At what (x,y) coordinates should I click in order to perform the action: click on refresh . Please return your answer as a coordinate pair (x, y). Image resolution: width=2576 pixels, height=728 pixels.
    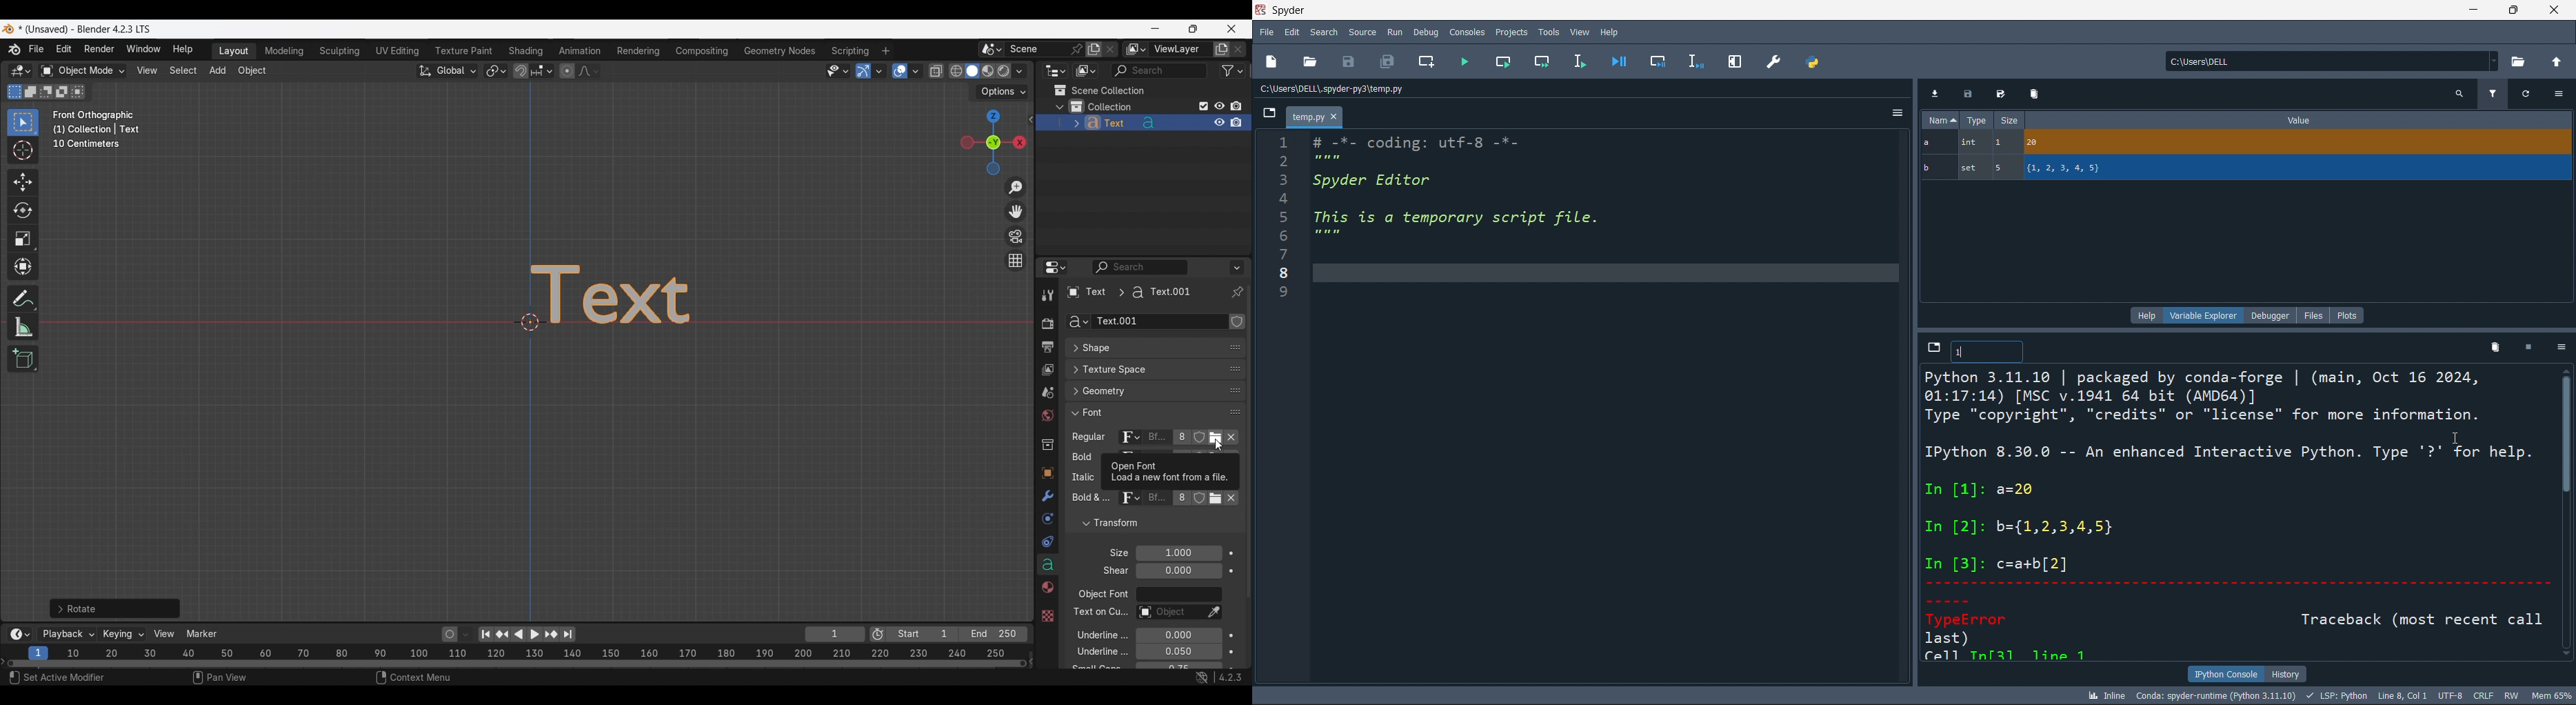
    Looking at the image, I should click on (2524, 92).